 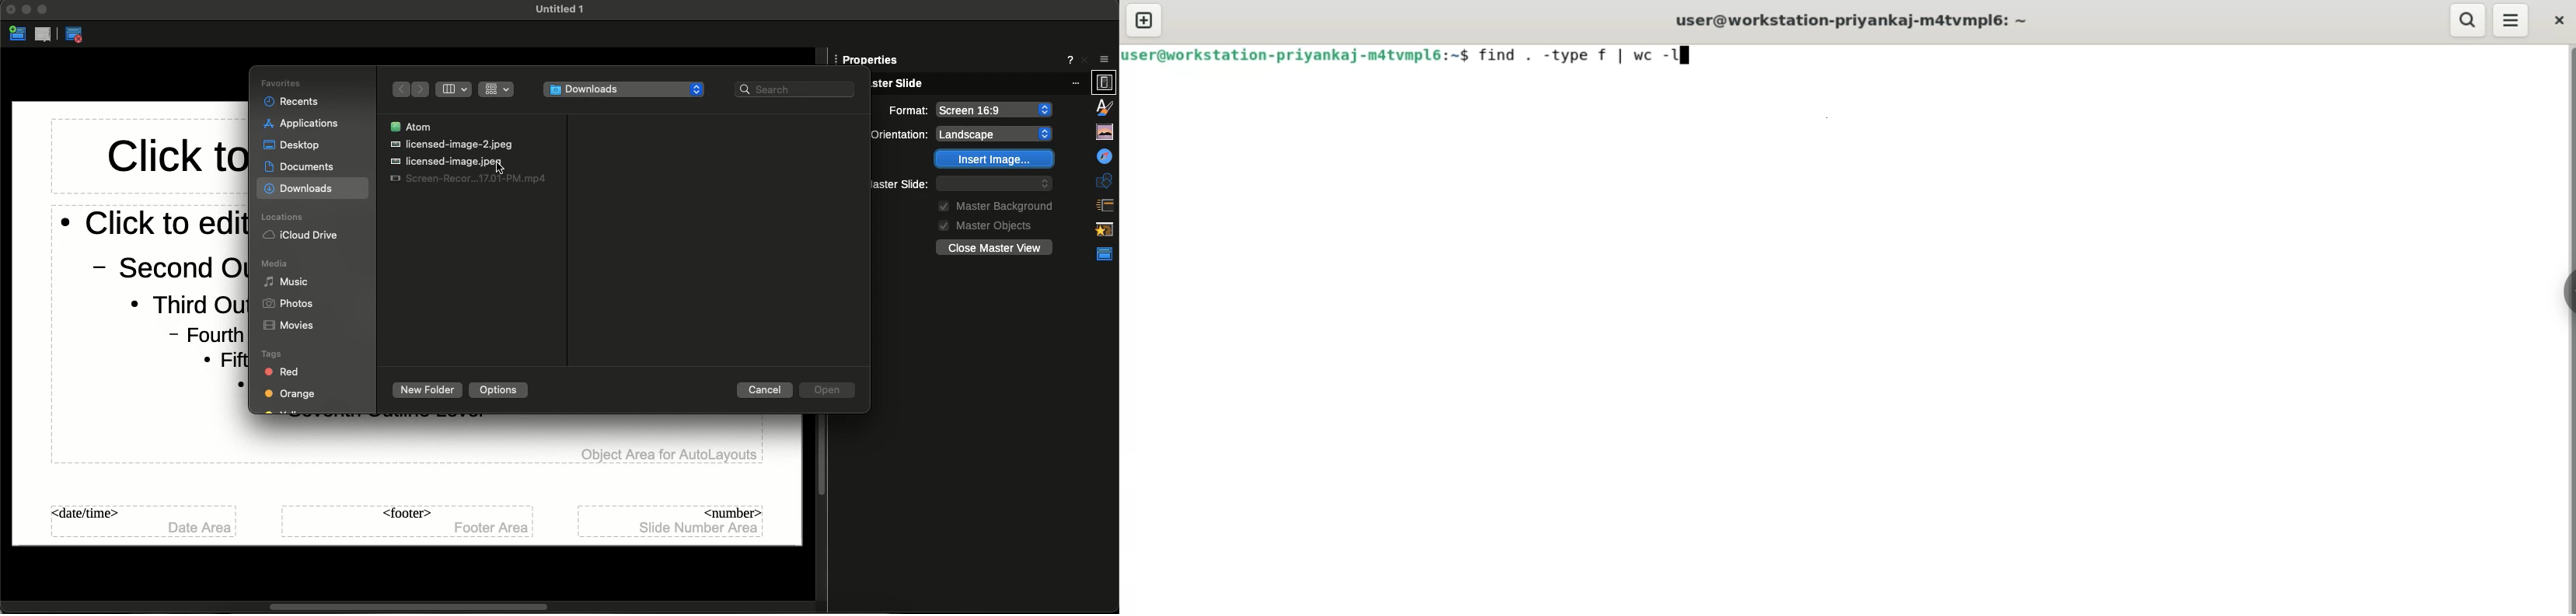 I want to click on Open, so click(x=825, y=390).